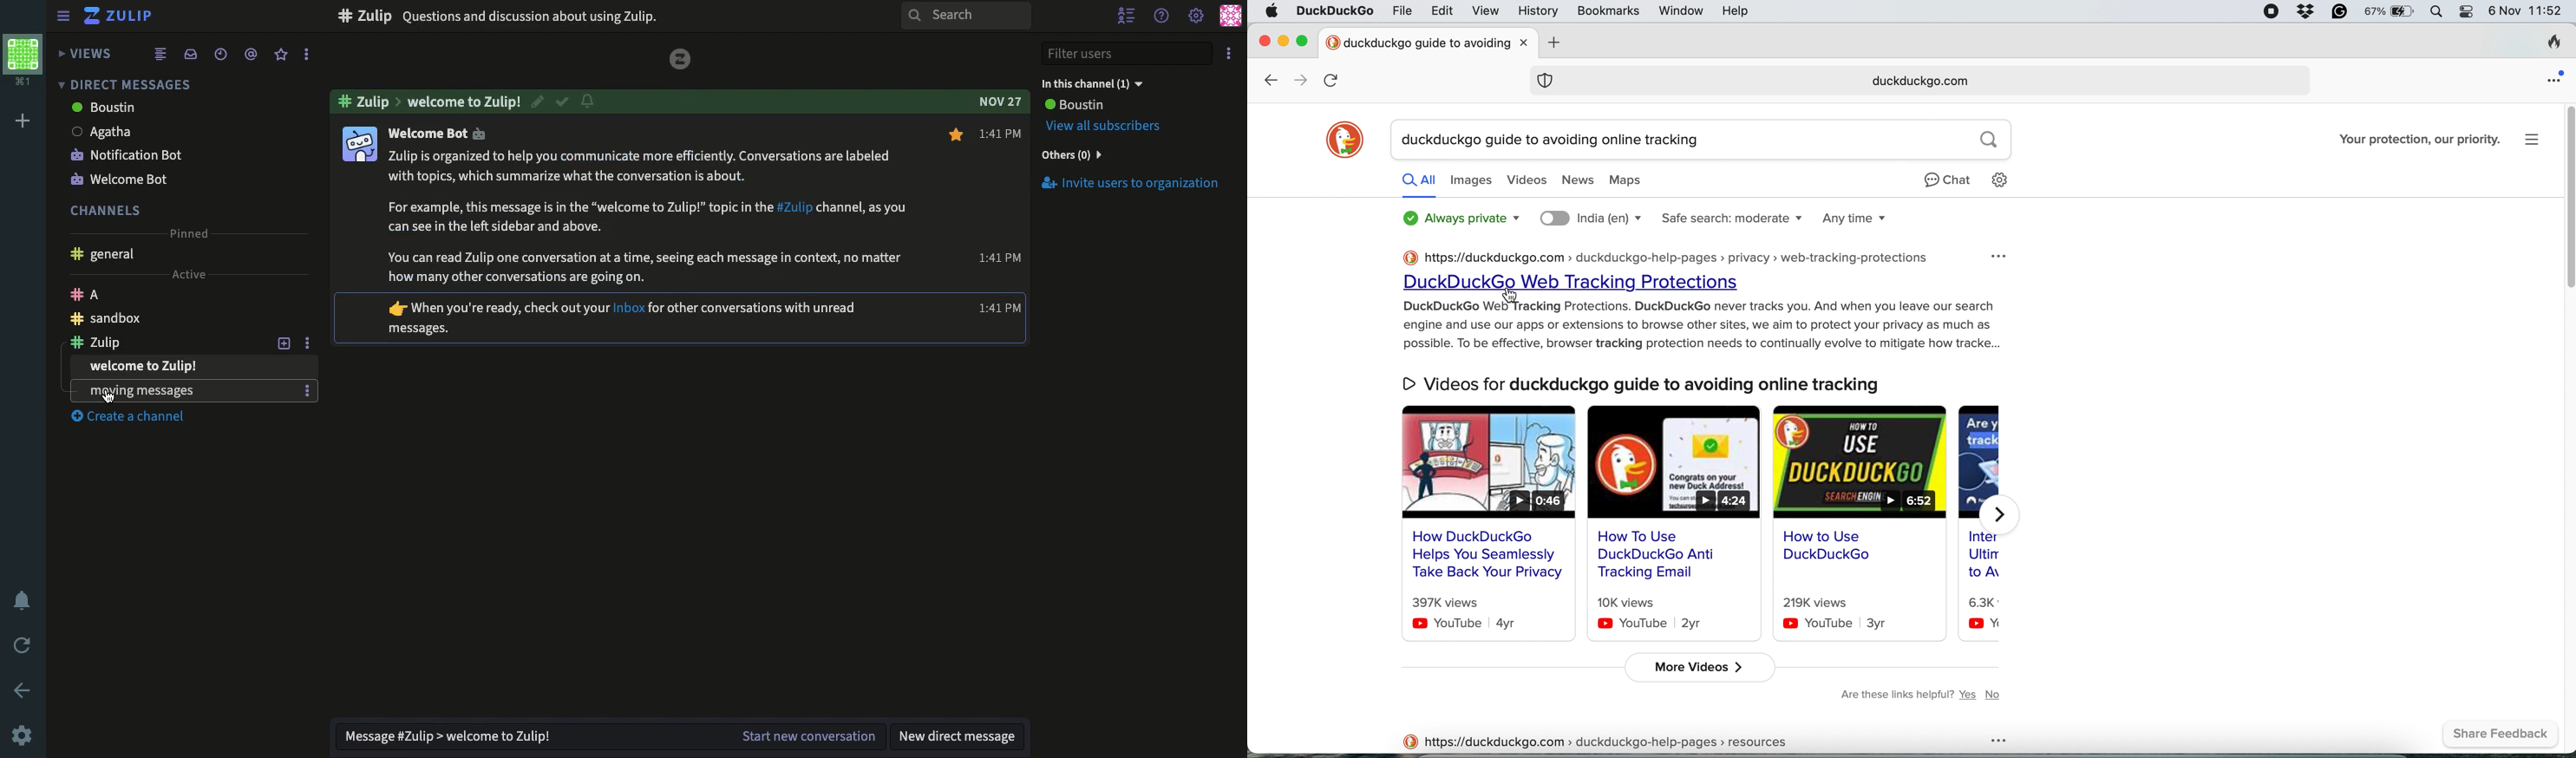 The width and height of the screenshot is (2576, 784). What do you see at coordinates (1859, 468) in the screenshot?
I see `video` at bounding box center [1859, 468].